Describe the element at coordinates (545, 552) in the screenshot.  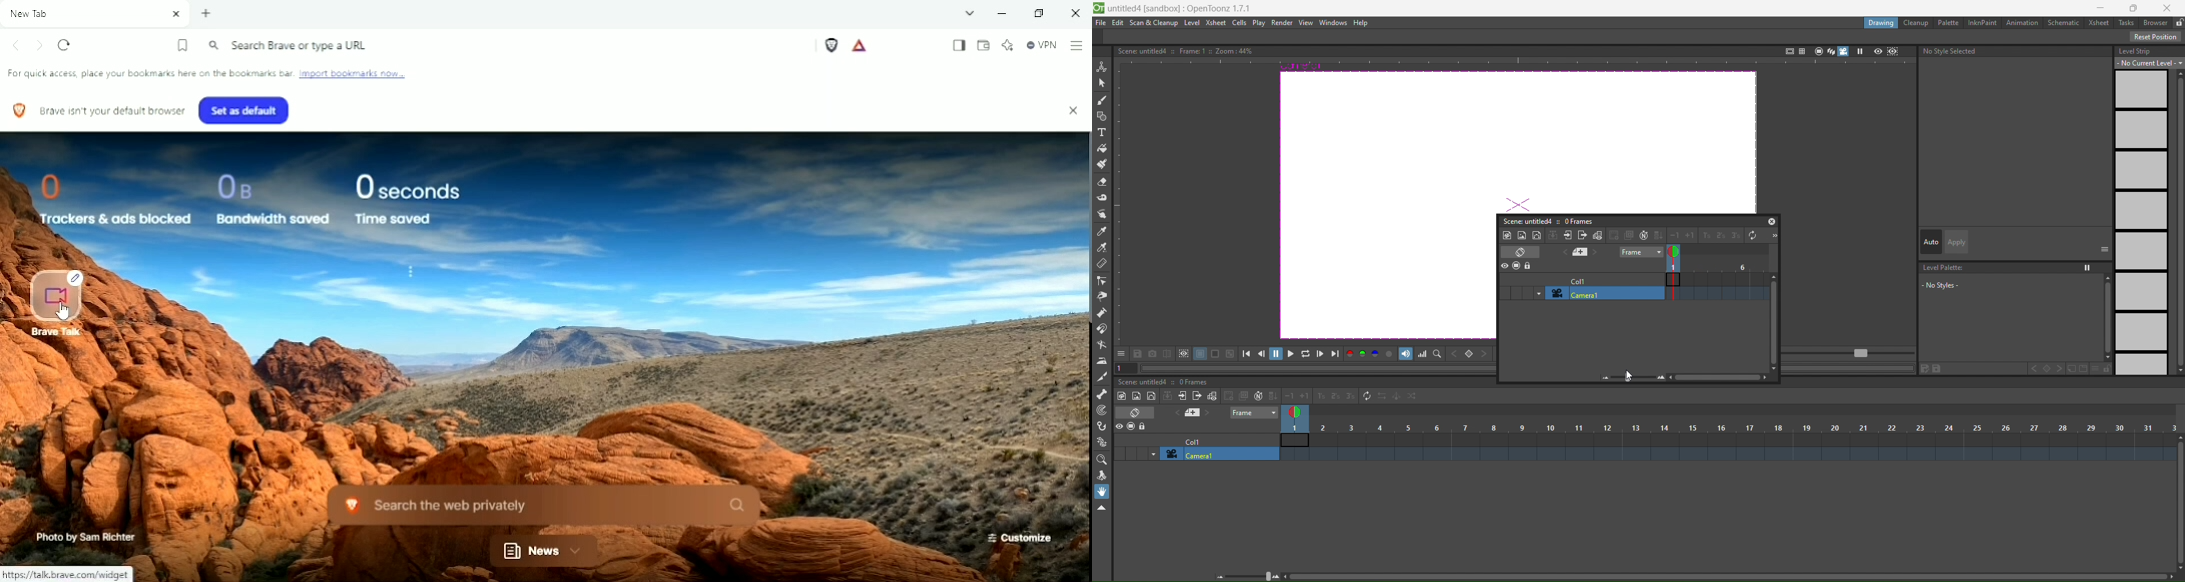
I see `News` at that location.